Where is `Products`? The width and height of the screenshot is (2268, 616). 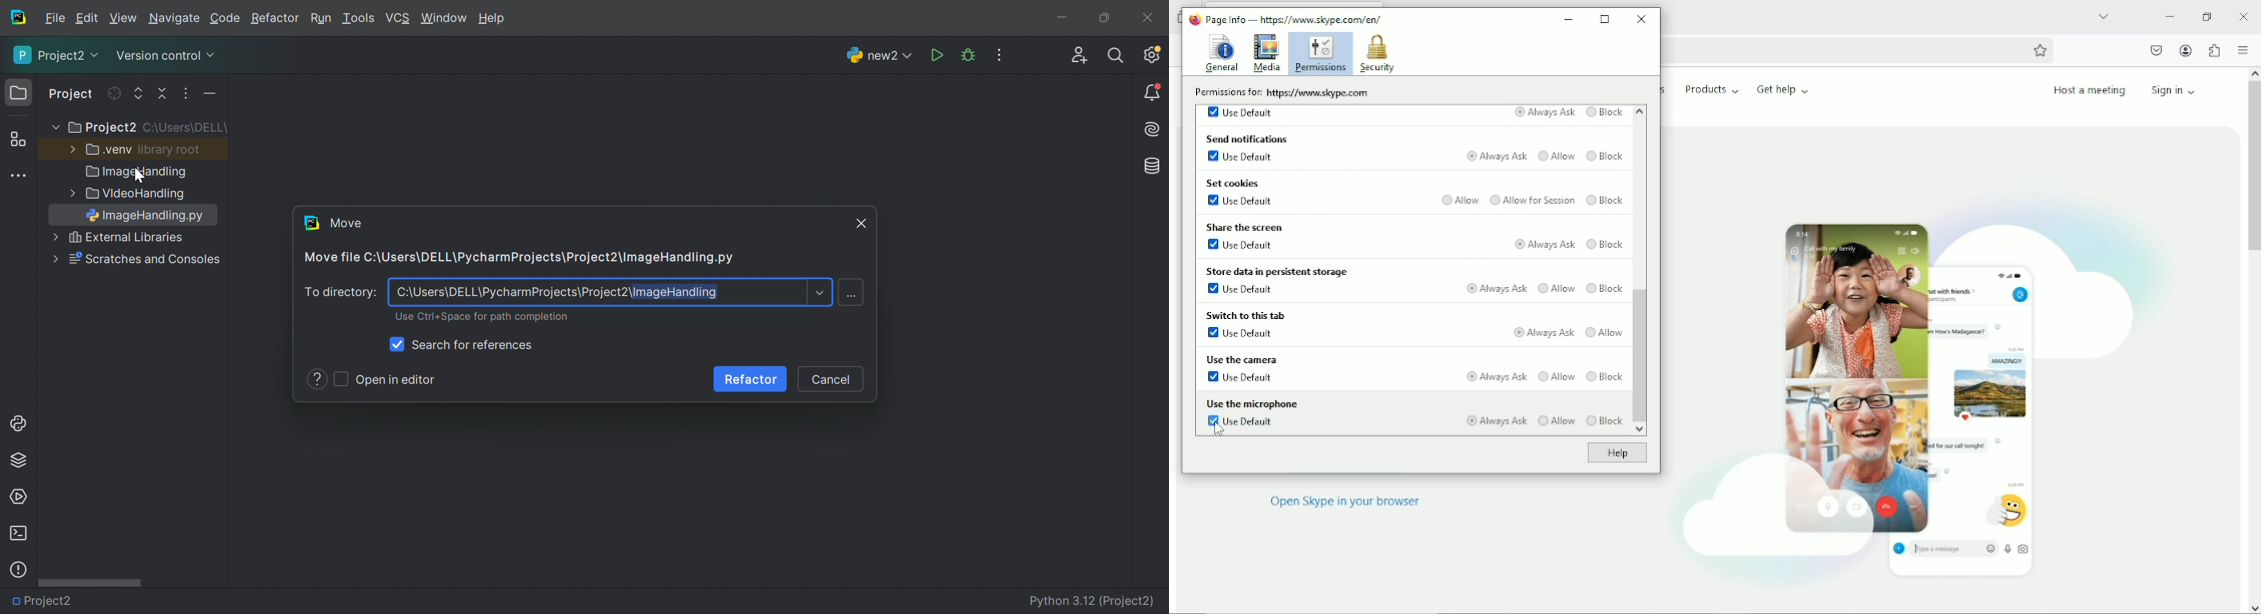
Products is located at coordinates (1712, 89).